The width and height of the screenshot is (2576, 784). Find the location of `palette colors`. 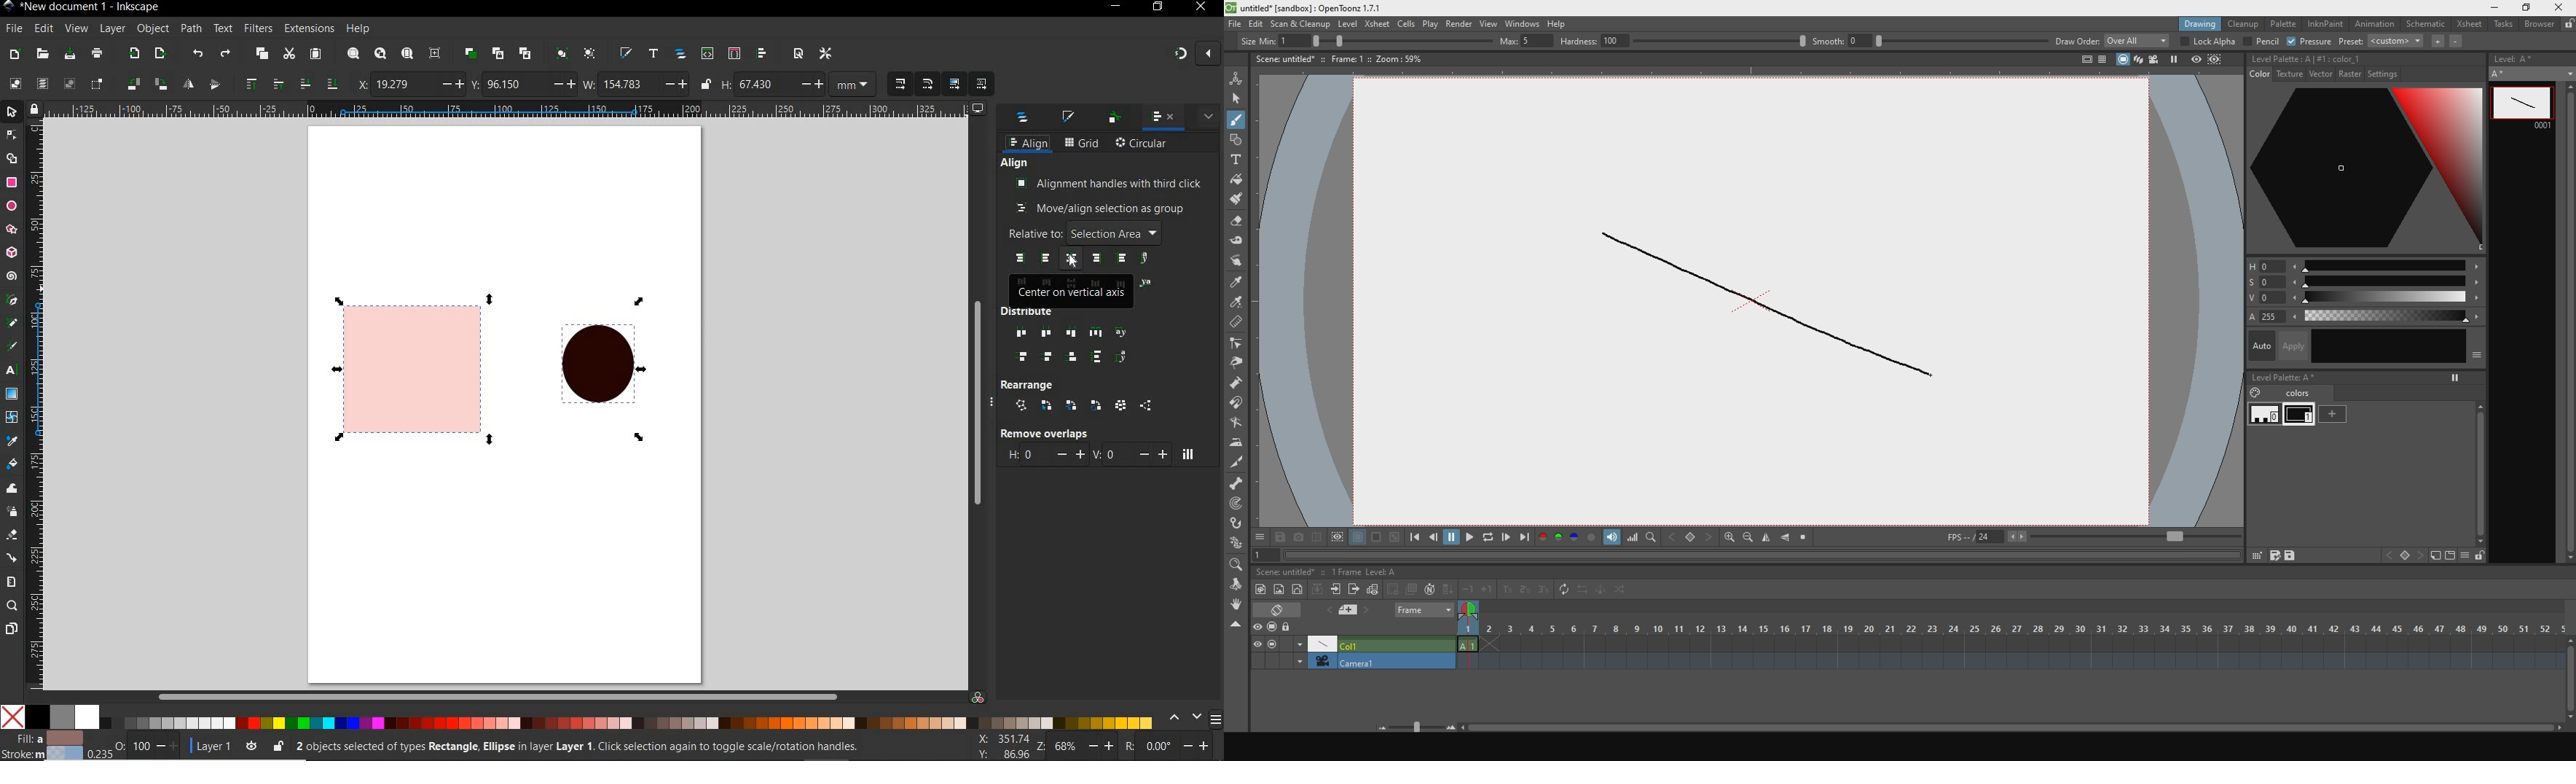

palette colors is located at coordinates (1567, 540).